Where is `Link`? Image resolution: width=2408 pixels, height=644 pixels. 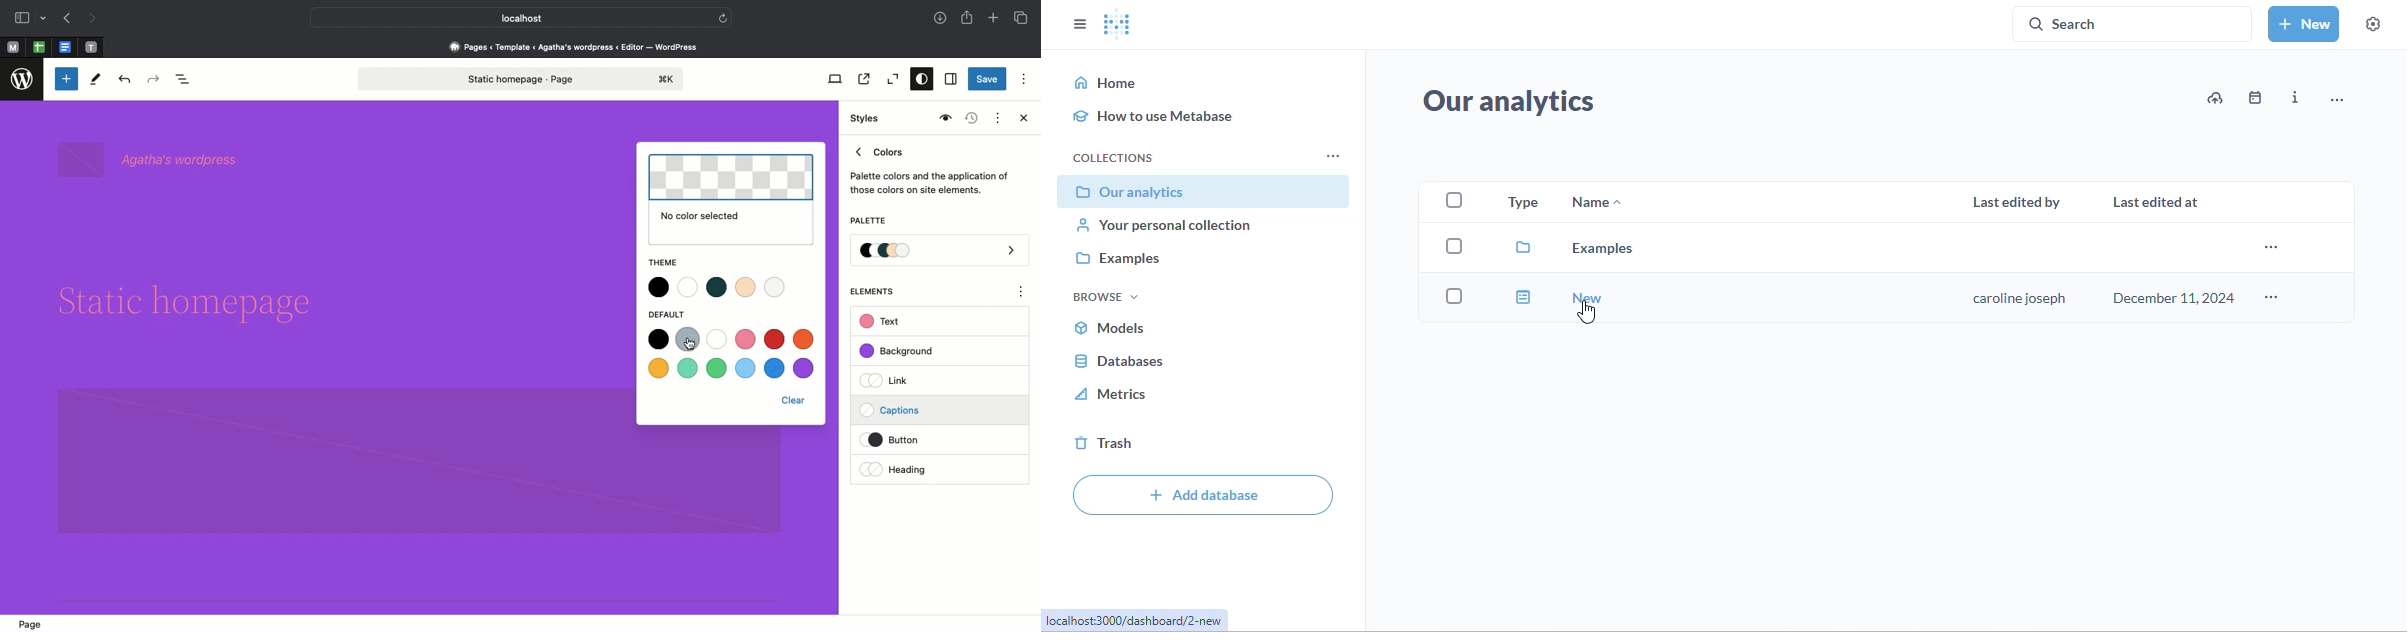 Link is located at coordinates (890, 380).